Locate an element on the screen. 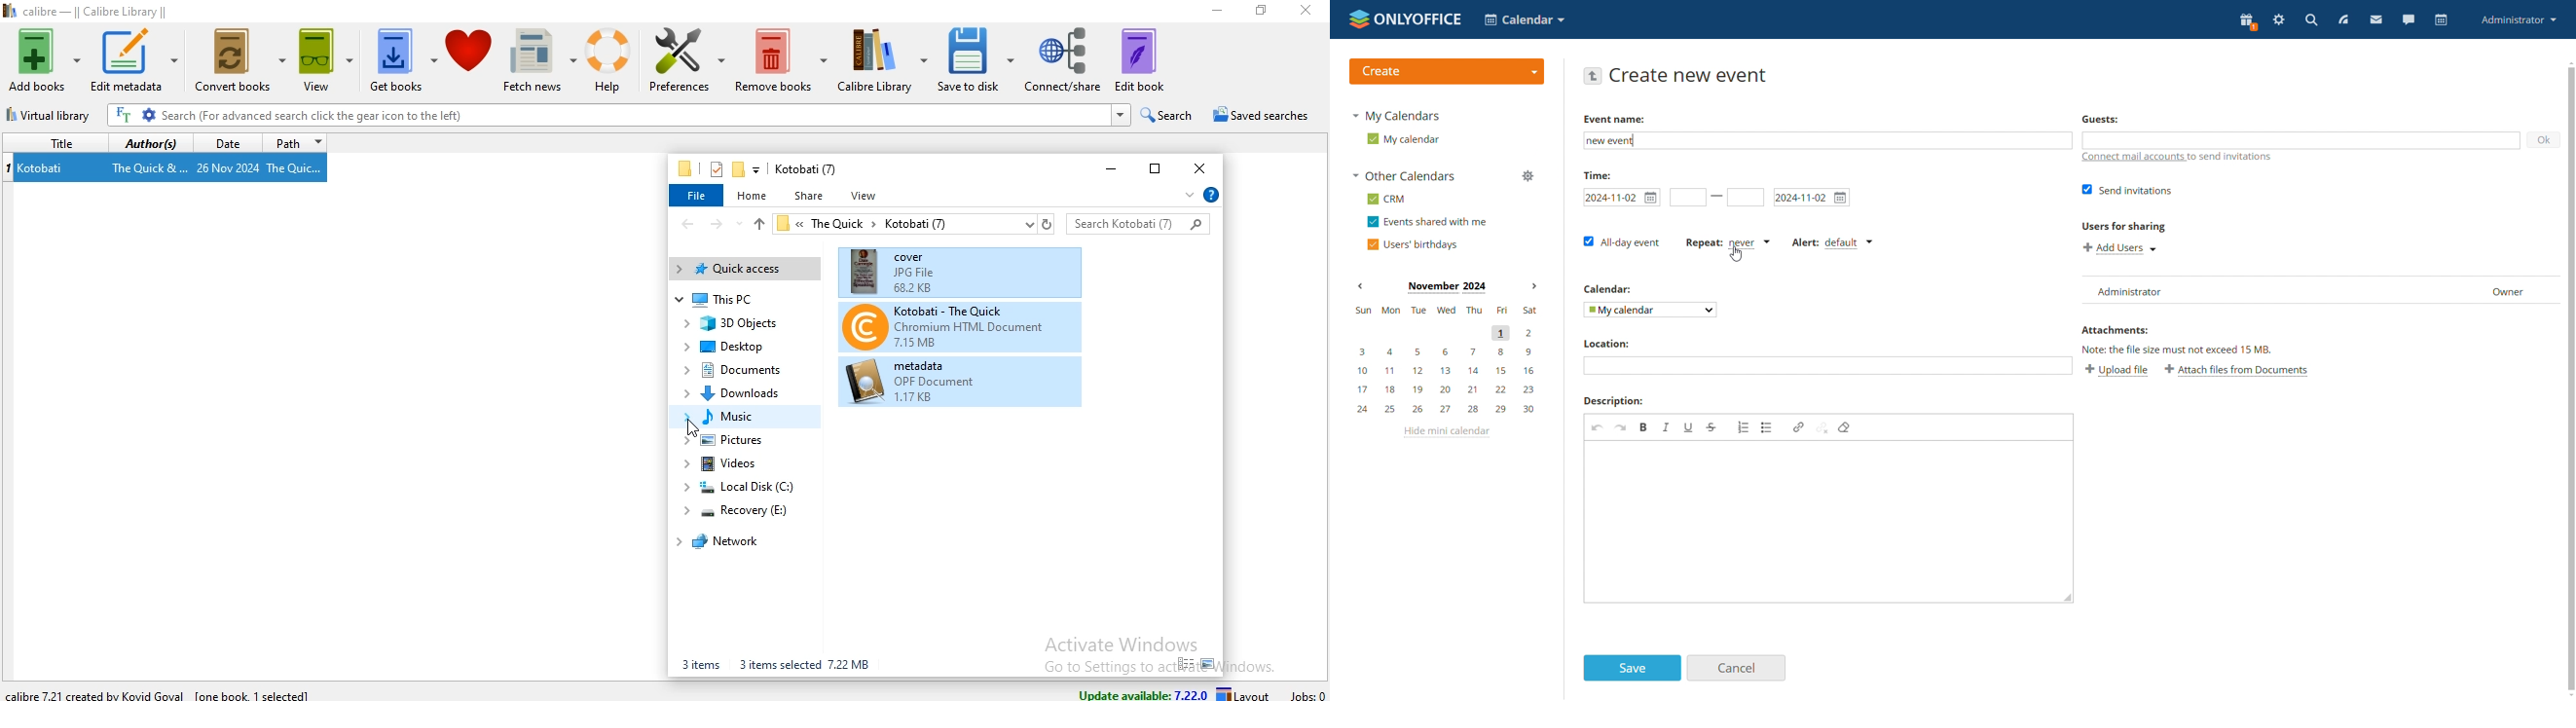  home is located at coordinates (754, 194).